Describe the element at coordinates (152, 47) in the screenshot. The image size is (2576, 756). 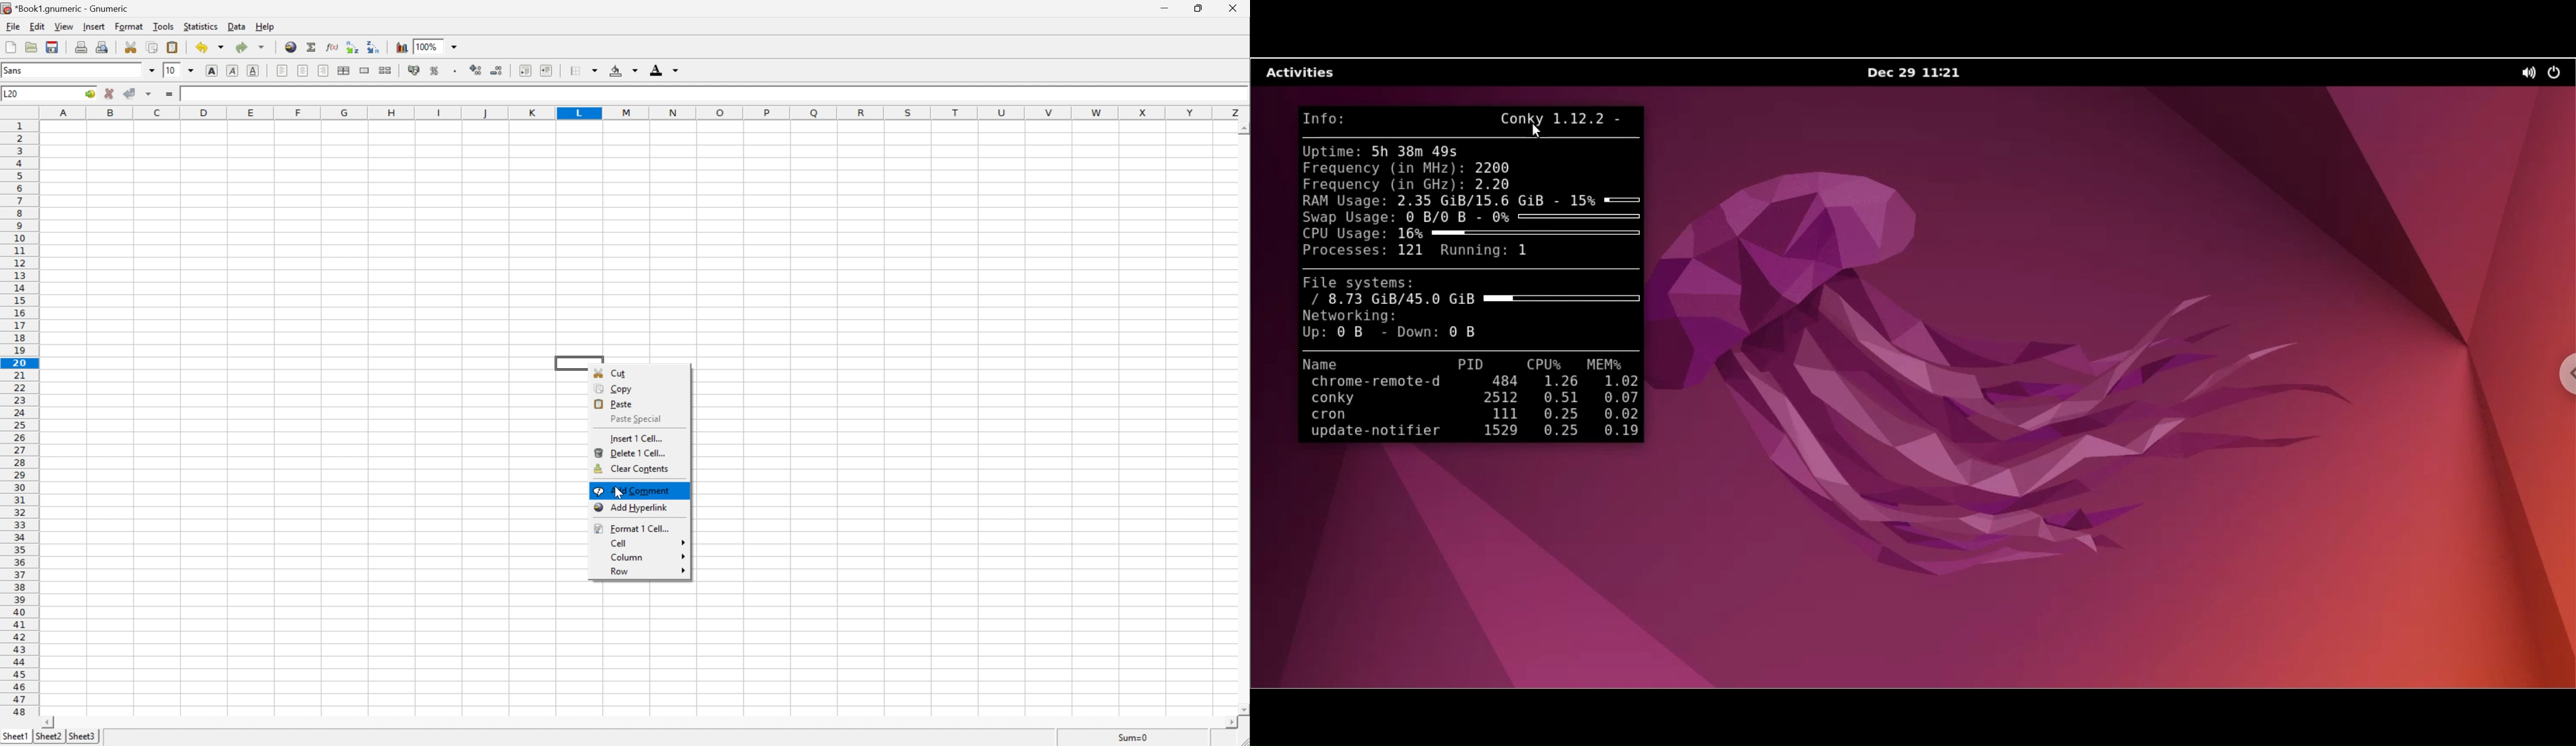
I see `Copy selection` at that location.